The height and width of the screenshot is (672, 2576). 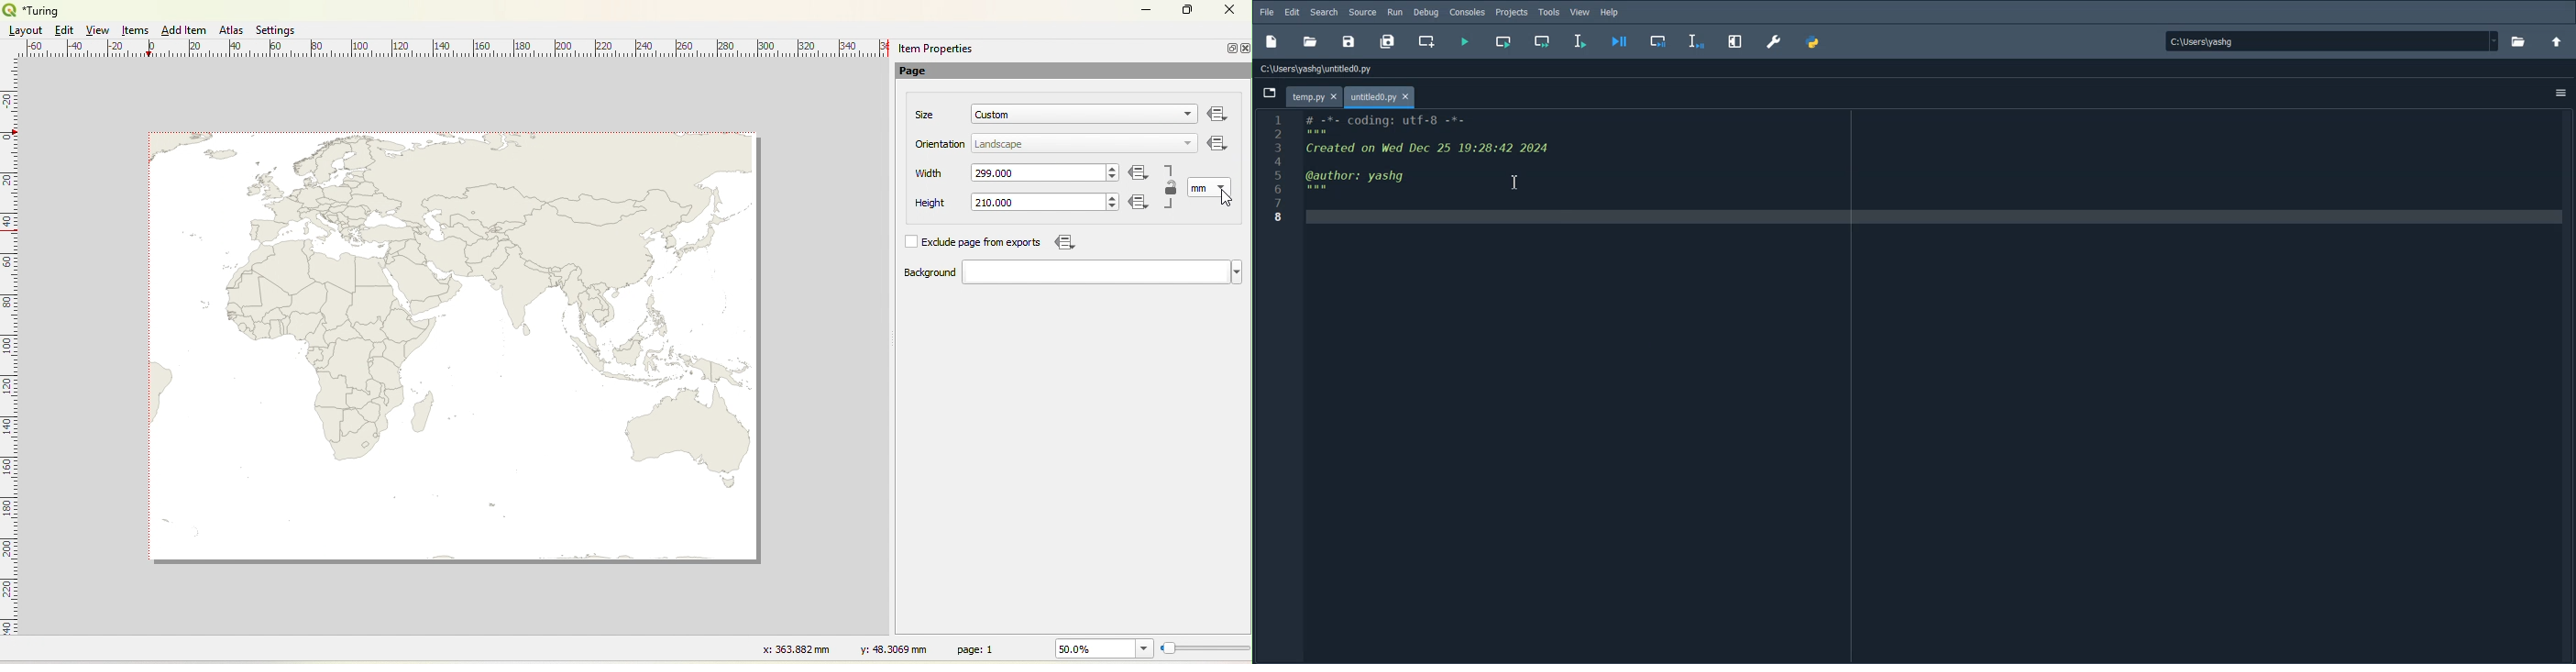 I want to click on Projects, so click(x=1512, y=12).